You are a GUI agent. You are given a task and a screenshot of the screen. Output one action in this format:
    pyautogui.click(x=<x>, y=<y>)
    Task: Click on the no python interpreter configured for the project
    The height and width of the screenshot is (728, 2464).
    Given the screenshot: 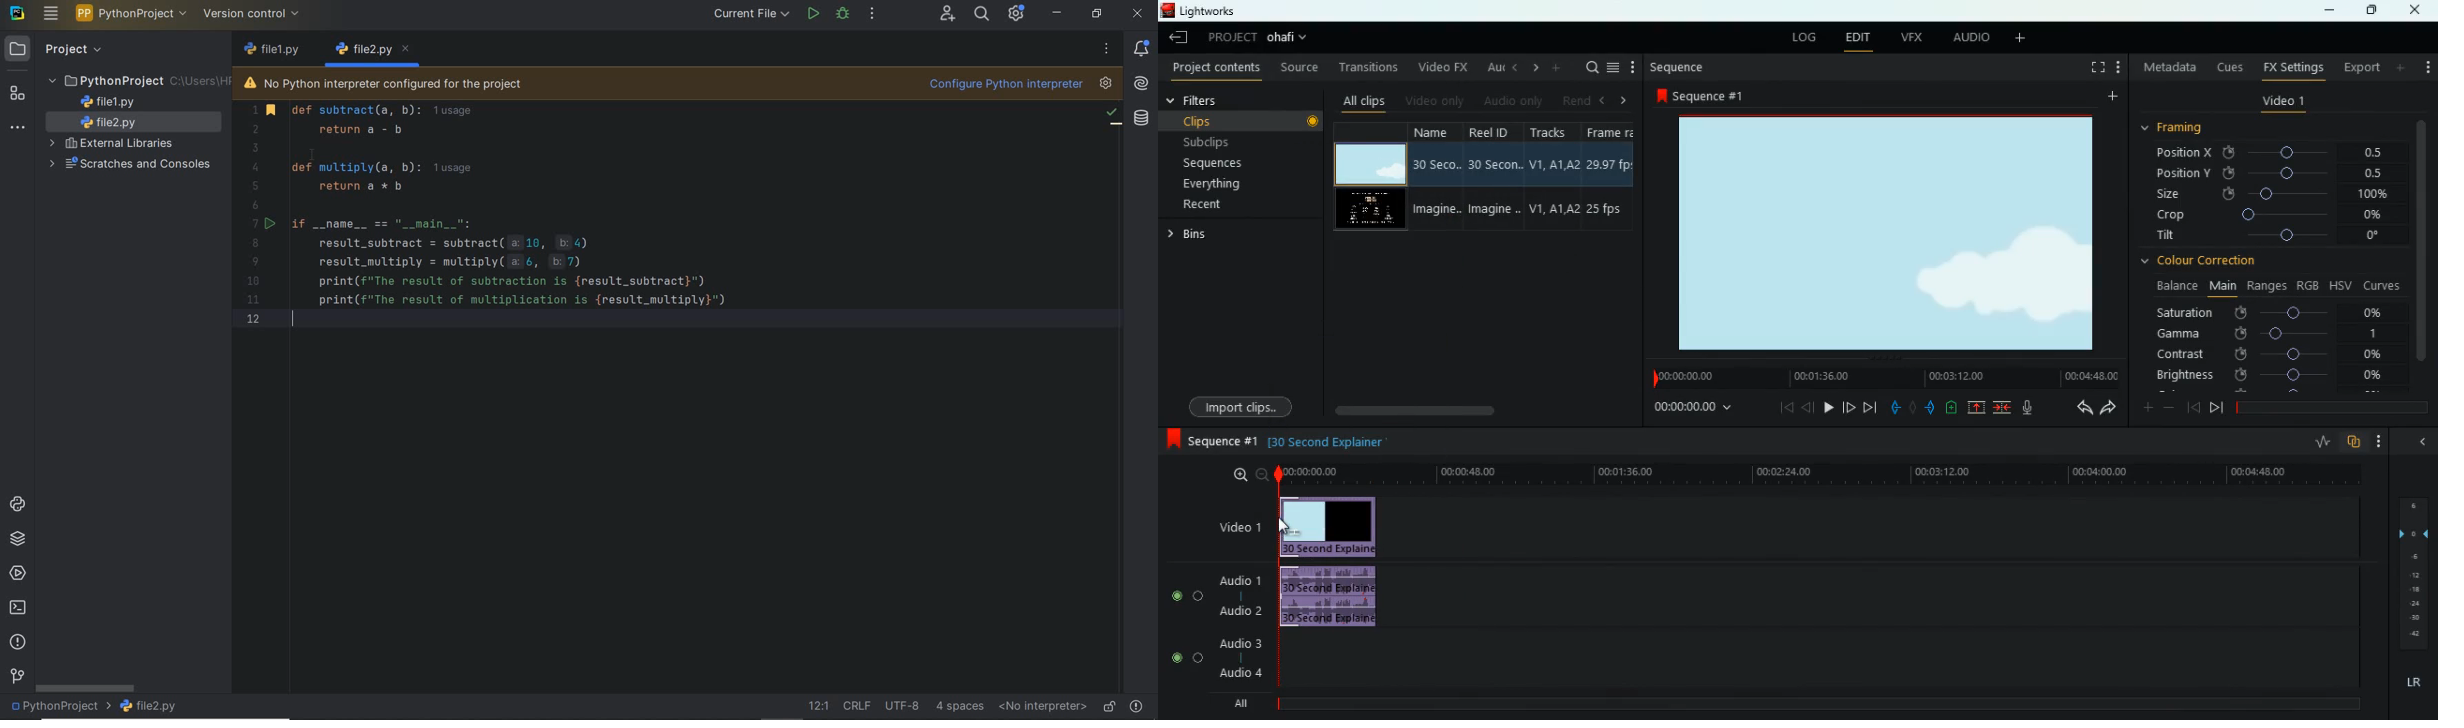 What is the action you would take?
    pyautogui.click(x=384, y=84)
    